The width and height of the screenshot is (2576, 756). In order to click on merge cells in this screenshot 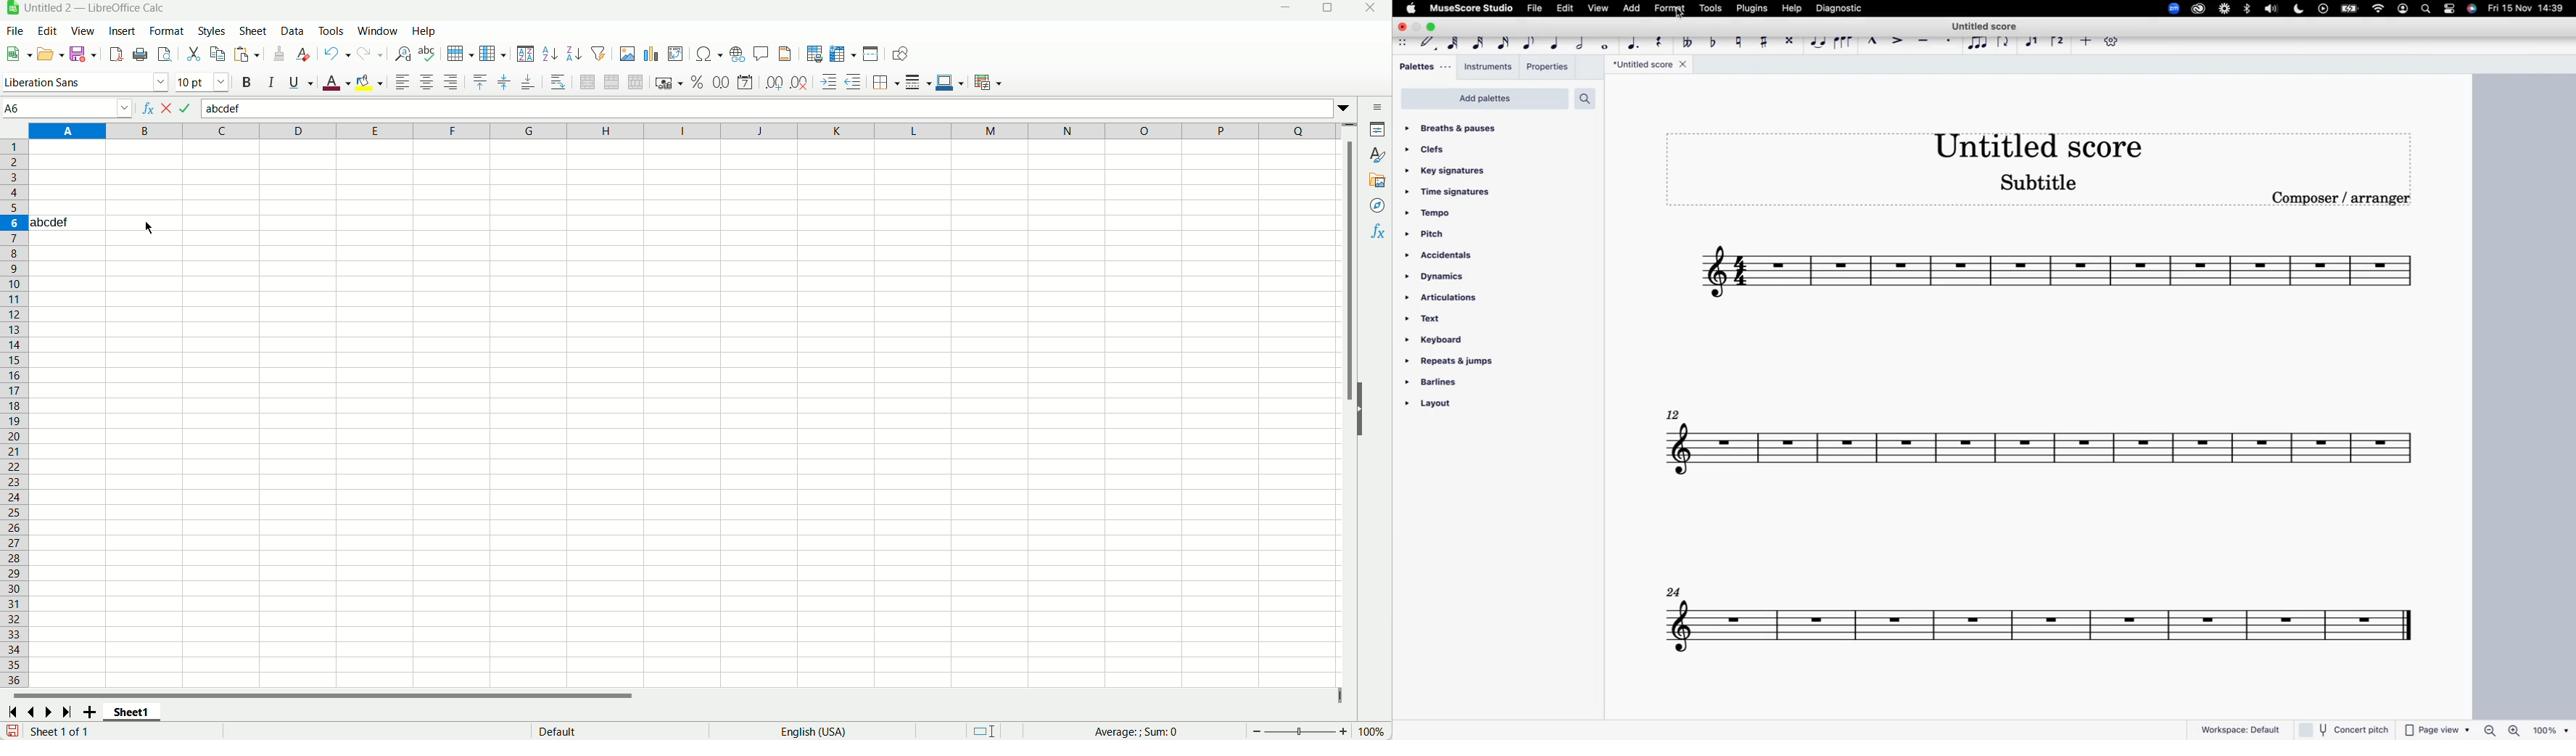, I will do `click(611, 81)`.